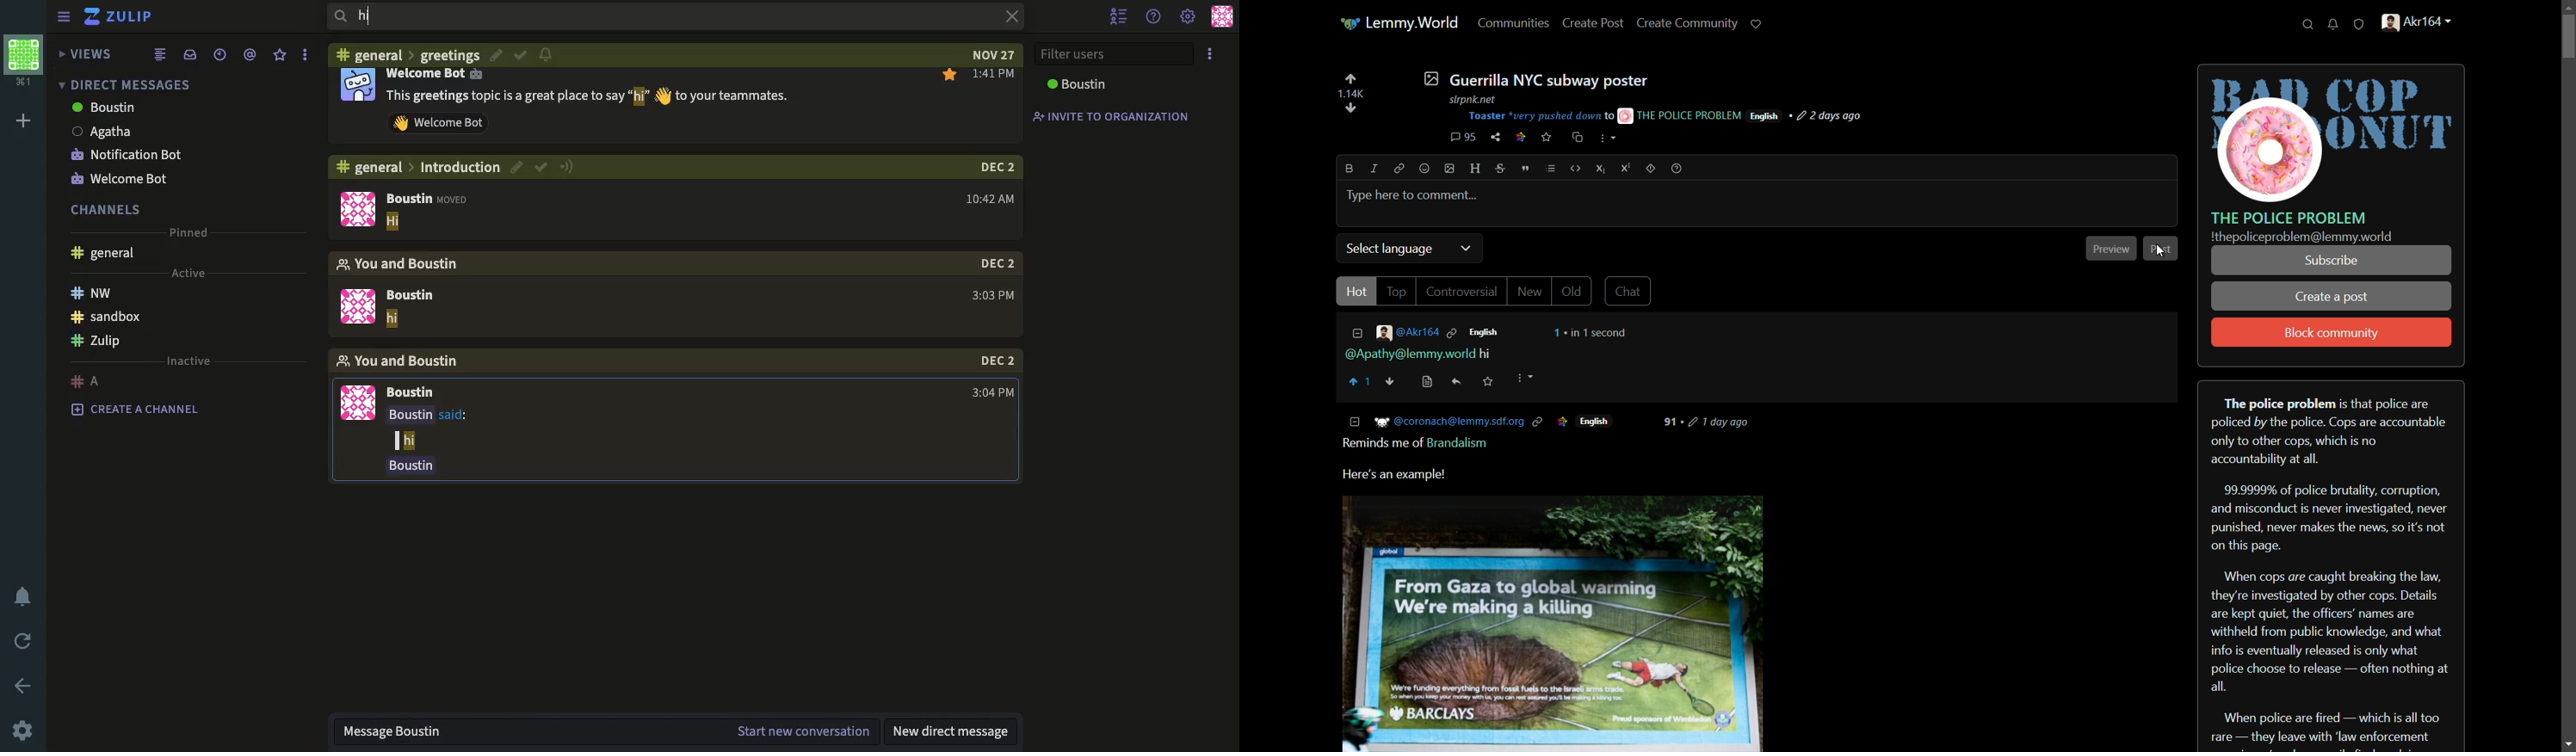 The height and width of the screenshot is (756, 2576). I want to click on configure, so click(547, 55).